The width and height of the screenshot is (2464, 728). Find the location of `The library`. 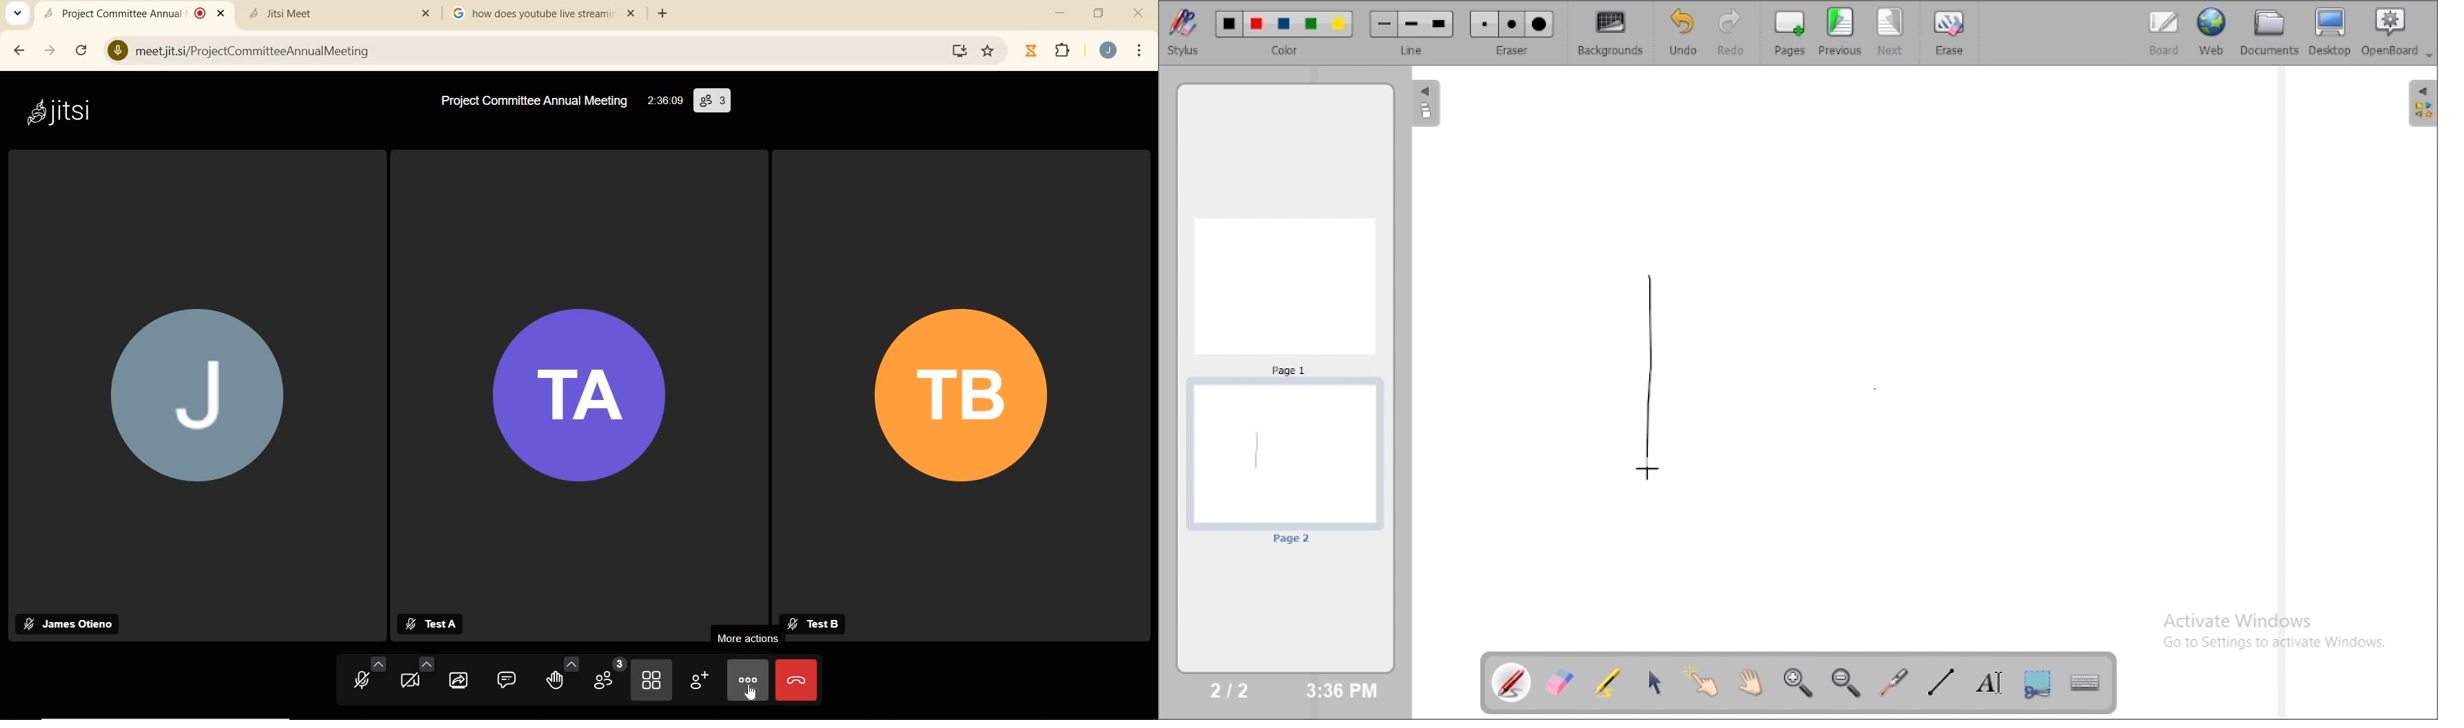

The library is located at coordinates (2422, 102).